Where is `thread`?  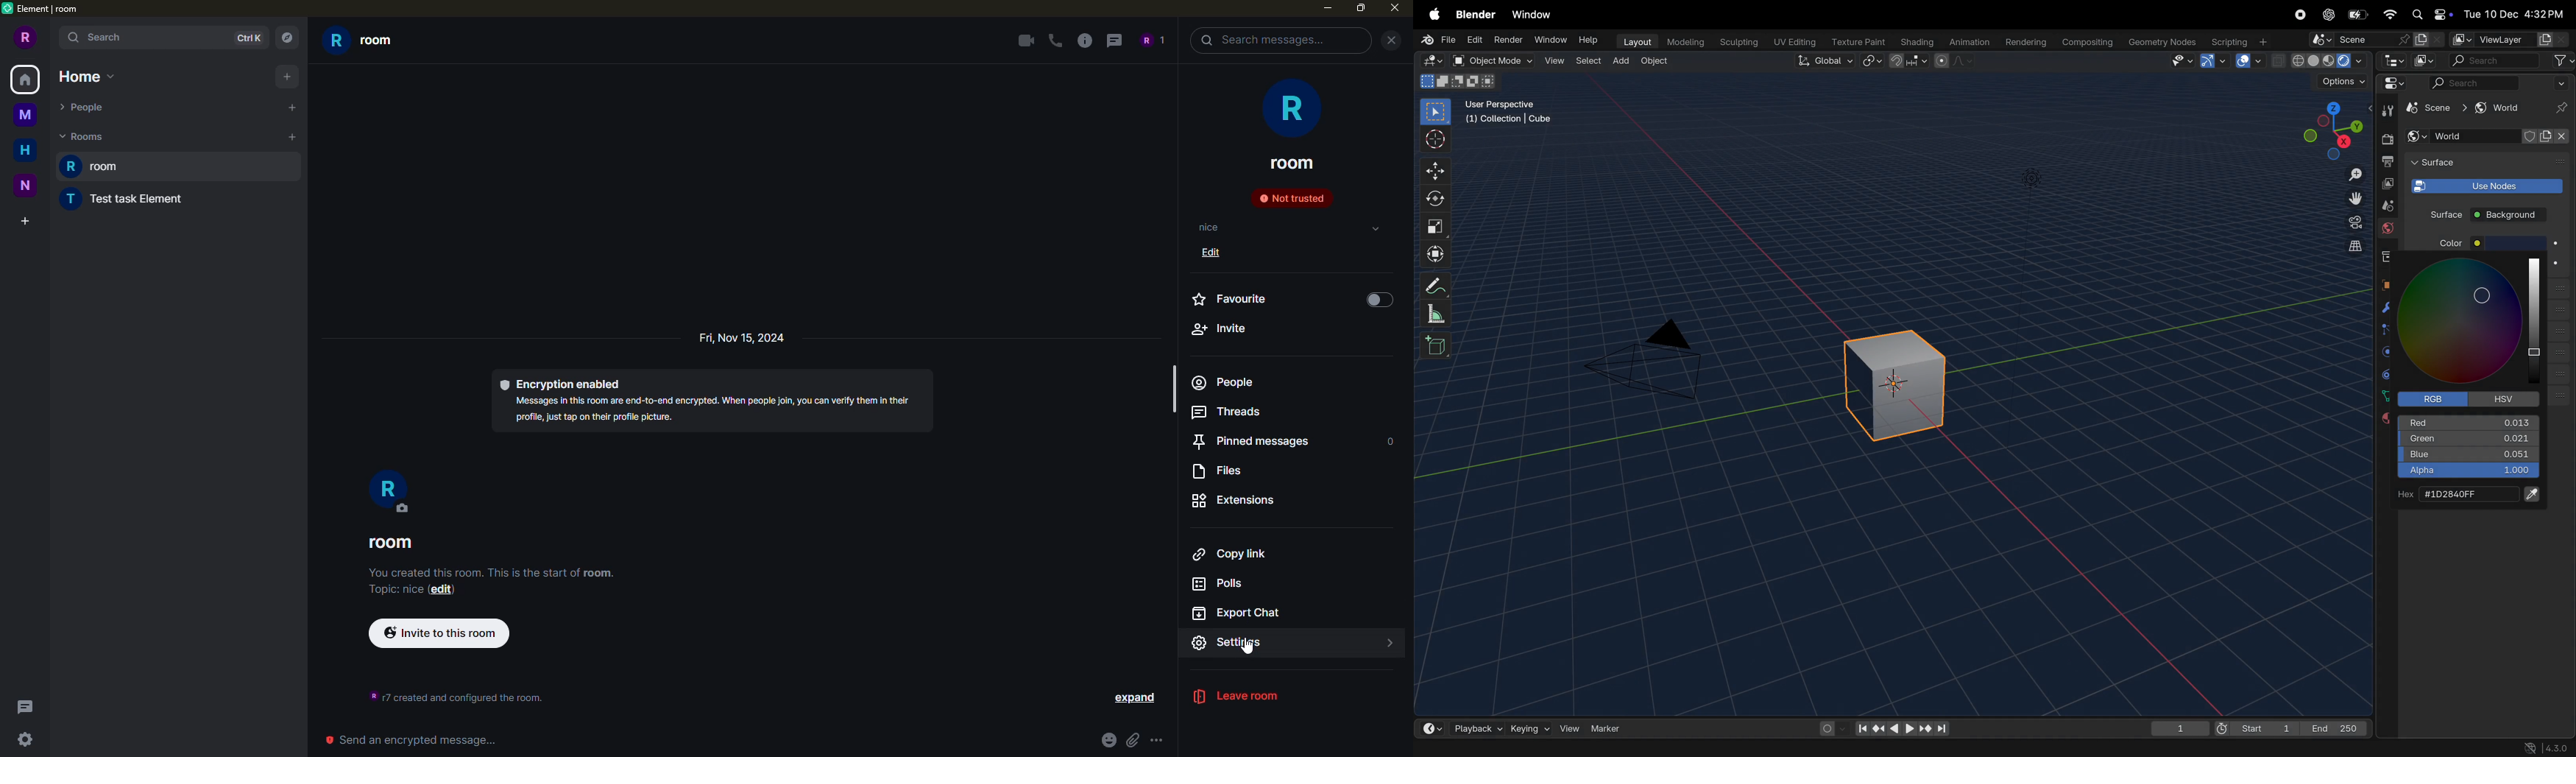 thread is located at coordinates (1114, 41).